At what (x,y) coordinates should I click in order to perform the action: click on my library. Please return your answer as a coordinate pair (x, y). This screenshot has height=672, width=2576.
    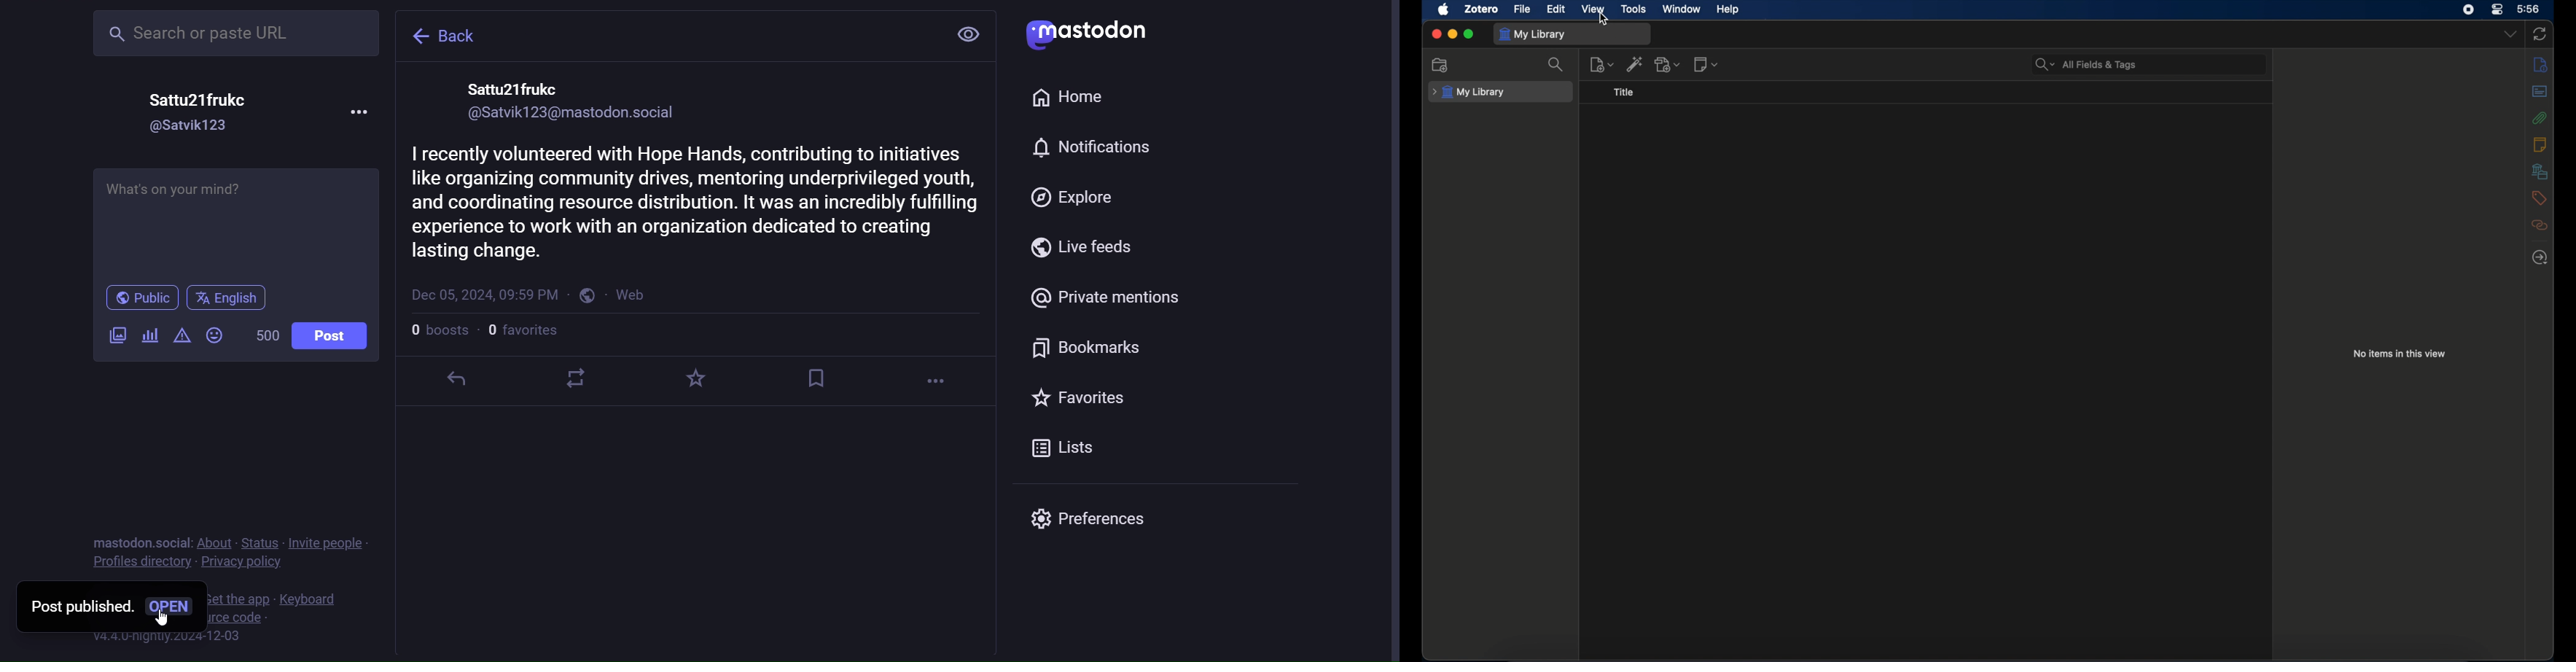
    Looking at the image, I should click on (1469, 92).